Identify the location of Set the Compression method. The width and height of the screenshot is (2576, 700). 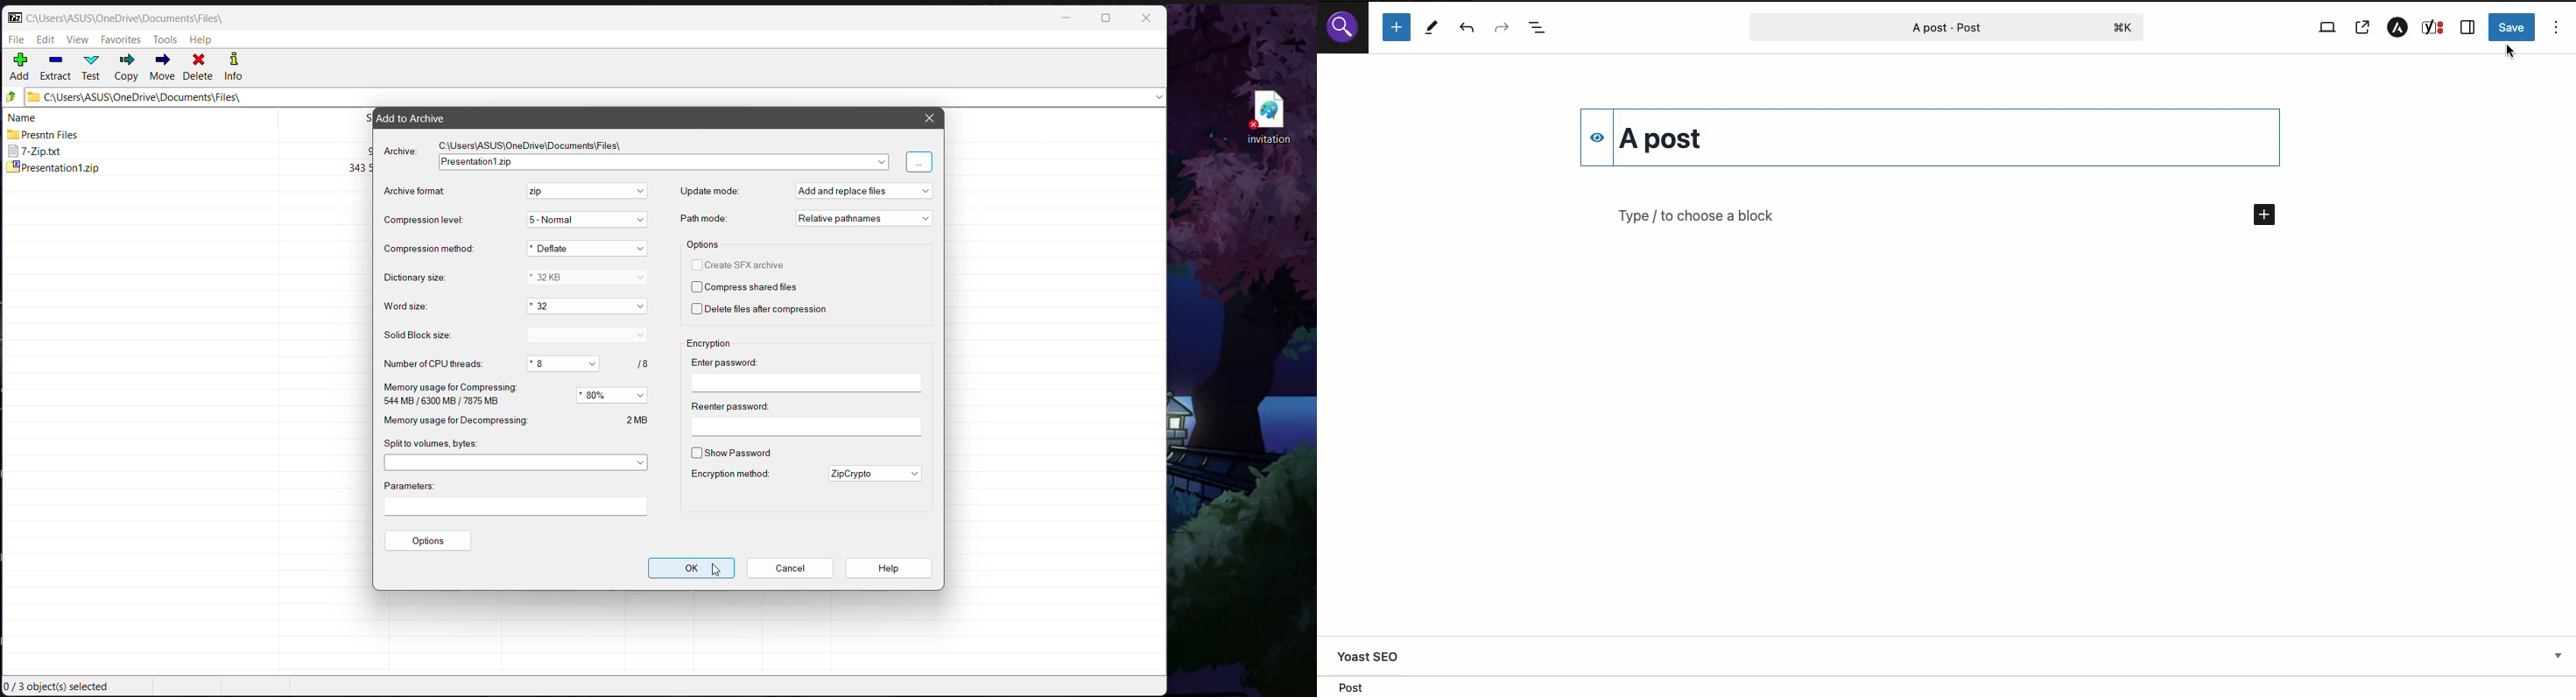
(589, 248).